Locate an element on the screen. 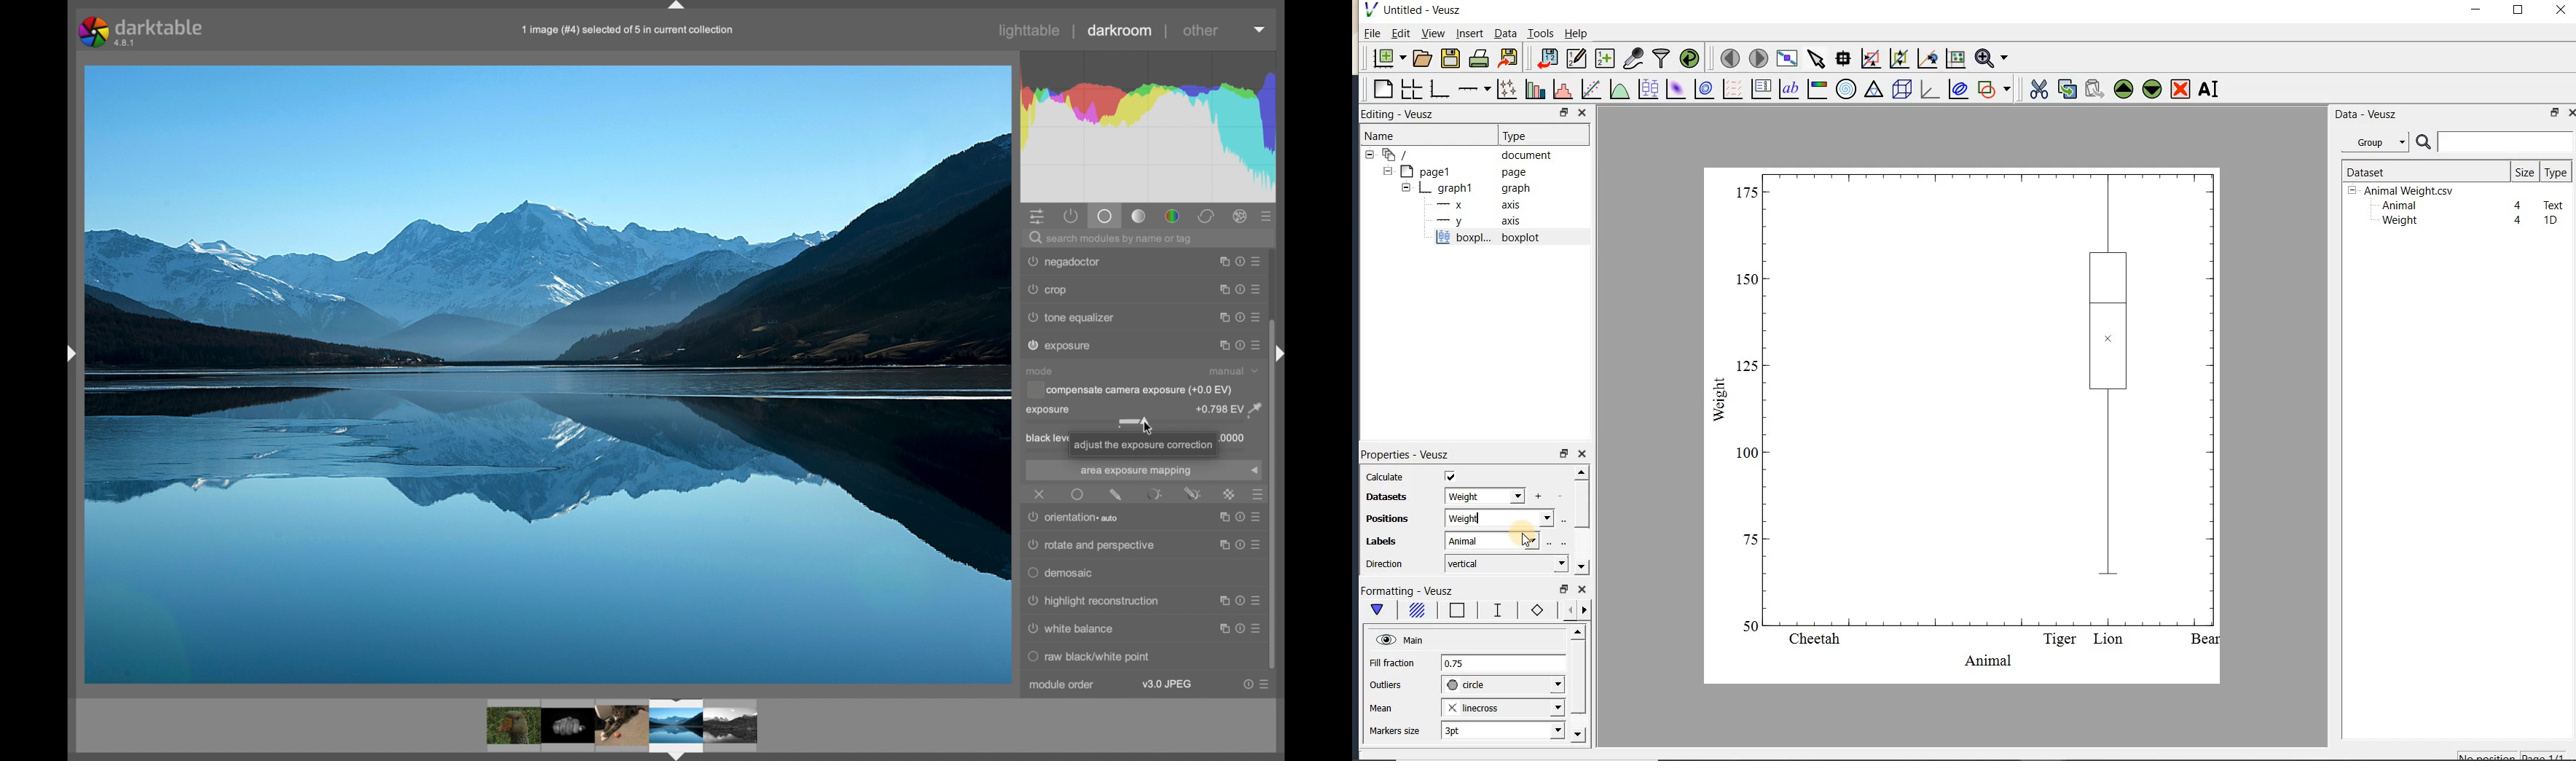 Image resolution: width=2576 pixels, height=784 pixels. menu is located at coordinates (1239, 546).